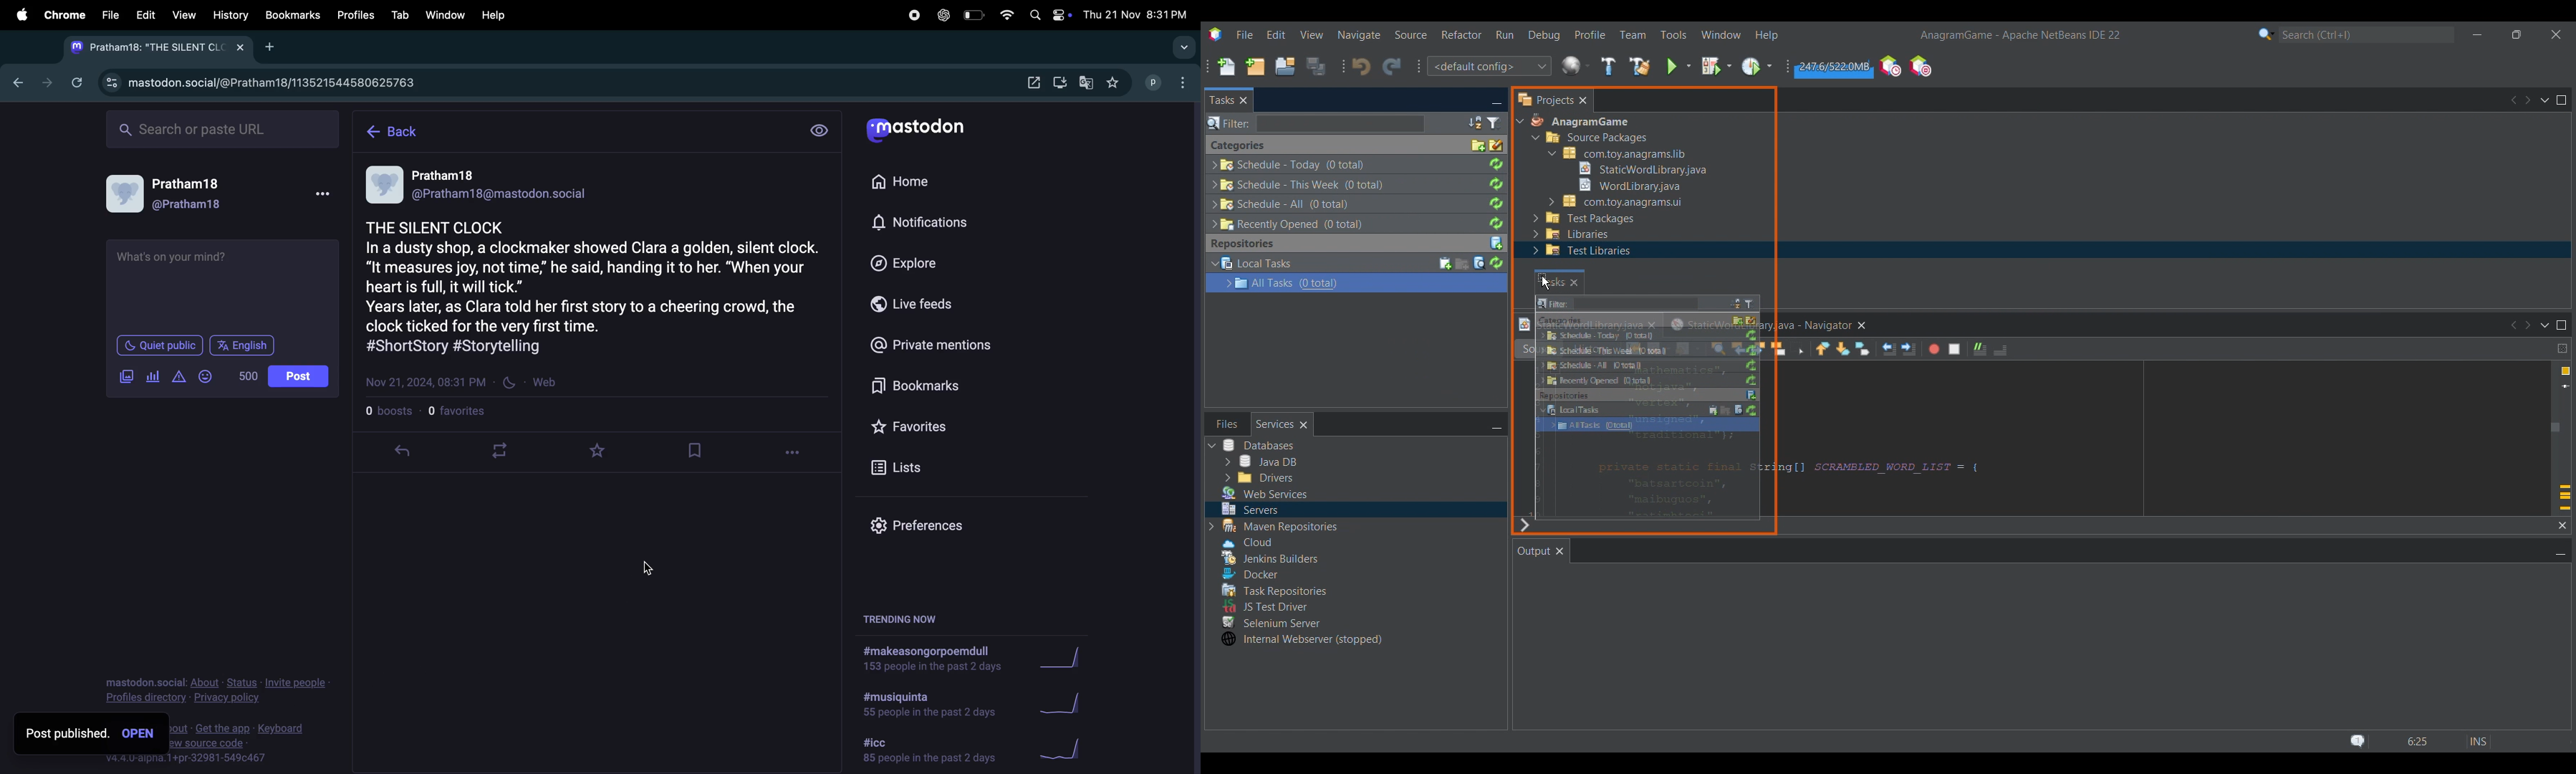 This screenshot has width=2576, height=784. I want to click on favourites, so click(463, 412).